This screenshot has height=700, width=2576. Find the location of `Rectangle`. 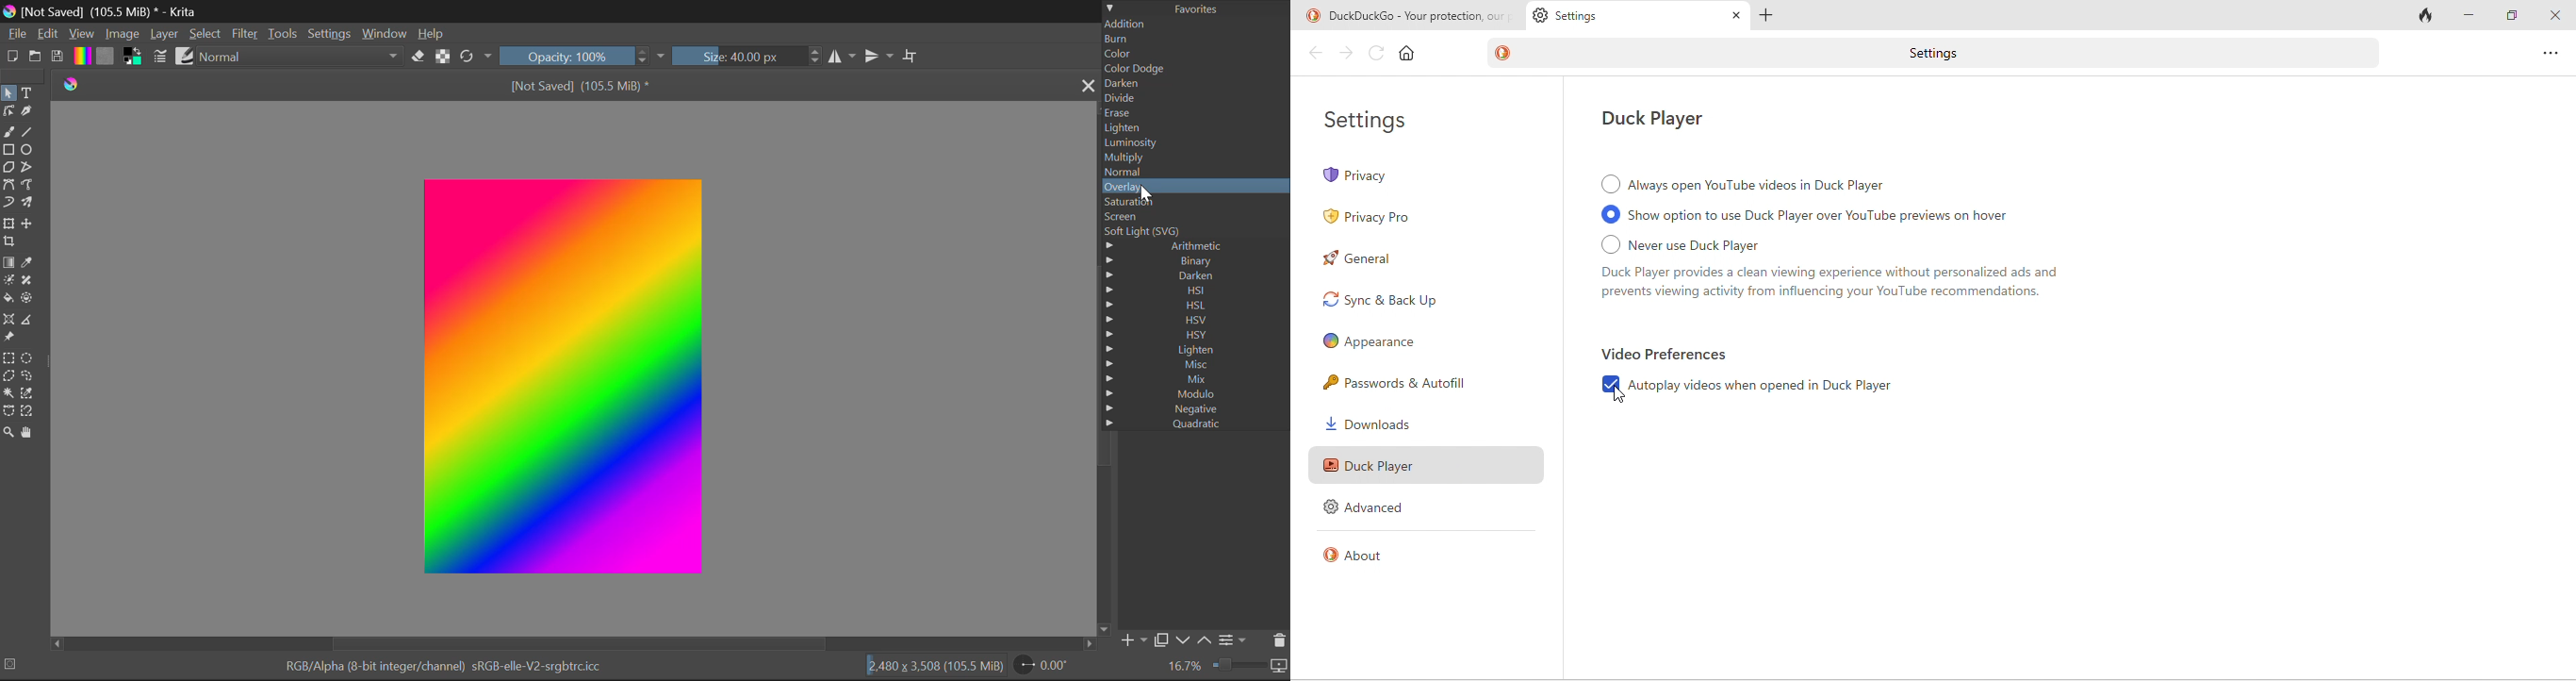

Rectangle is located at coordinates (9, 149).